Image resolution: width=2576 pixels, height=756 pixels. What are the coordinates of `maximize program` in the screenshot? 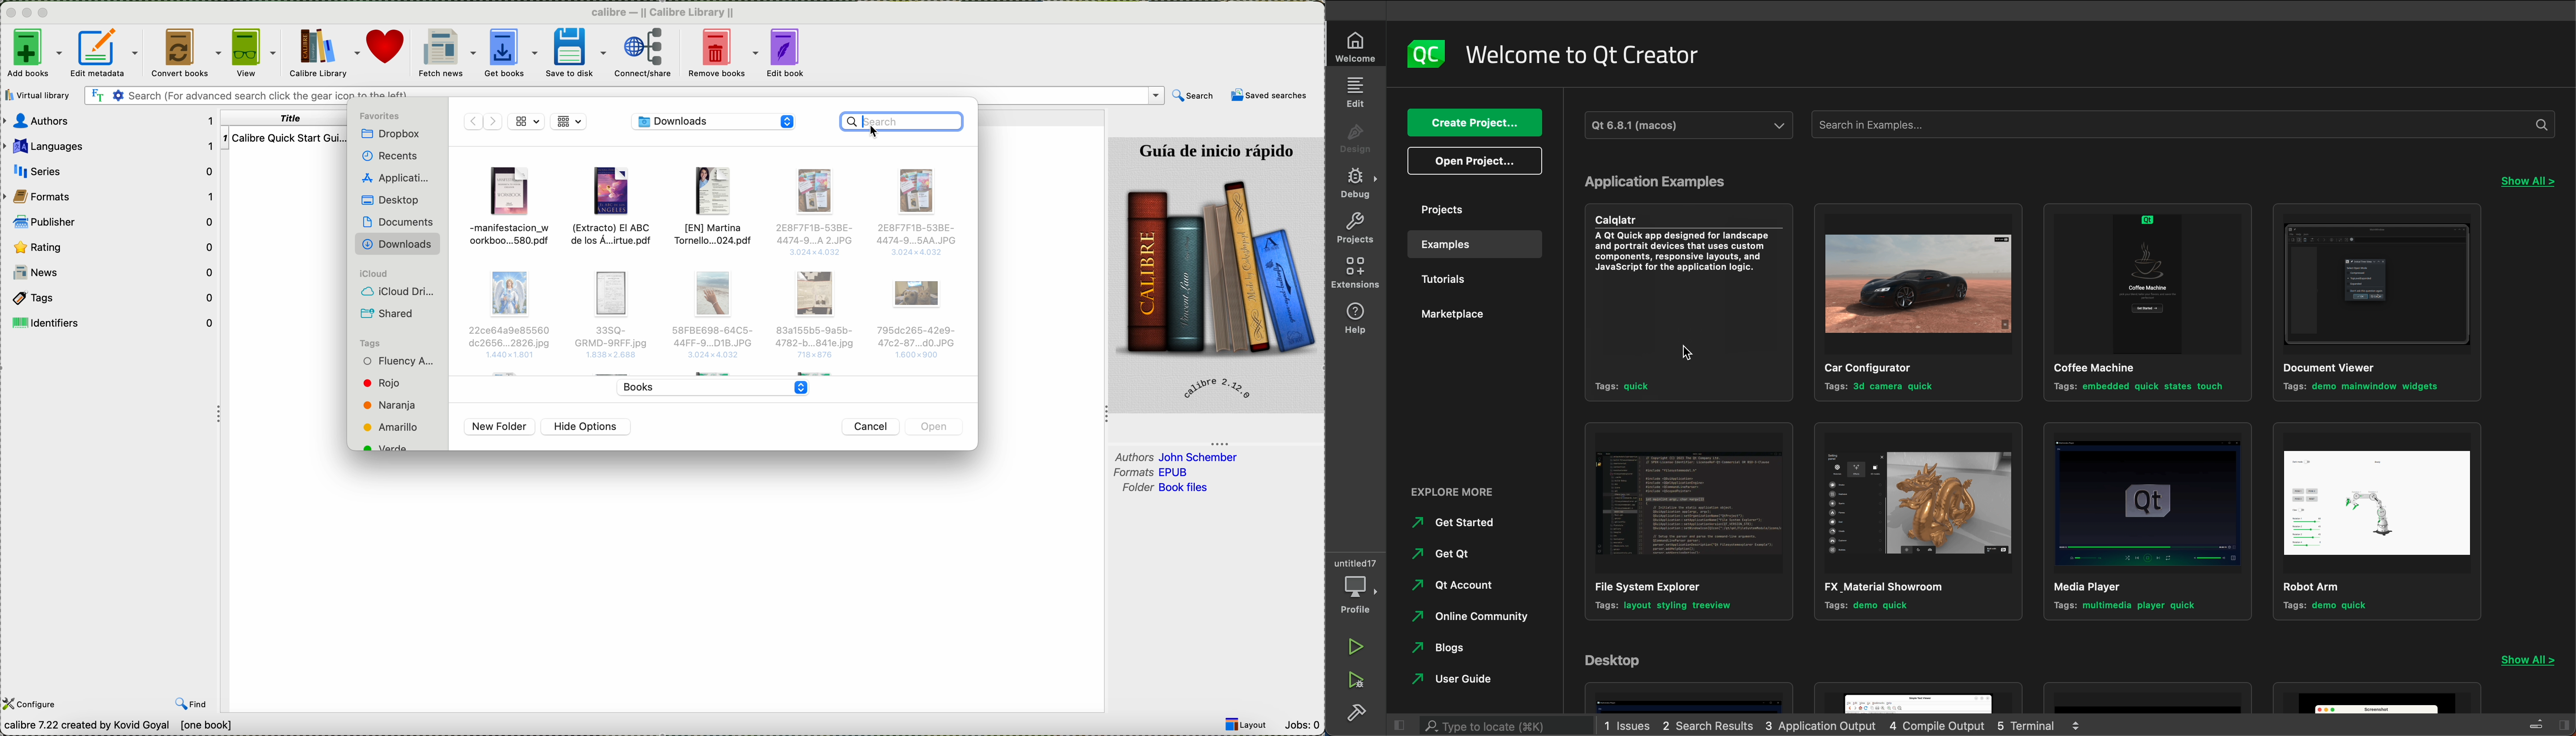 It's located at (45, 13).